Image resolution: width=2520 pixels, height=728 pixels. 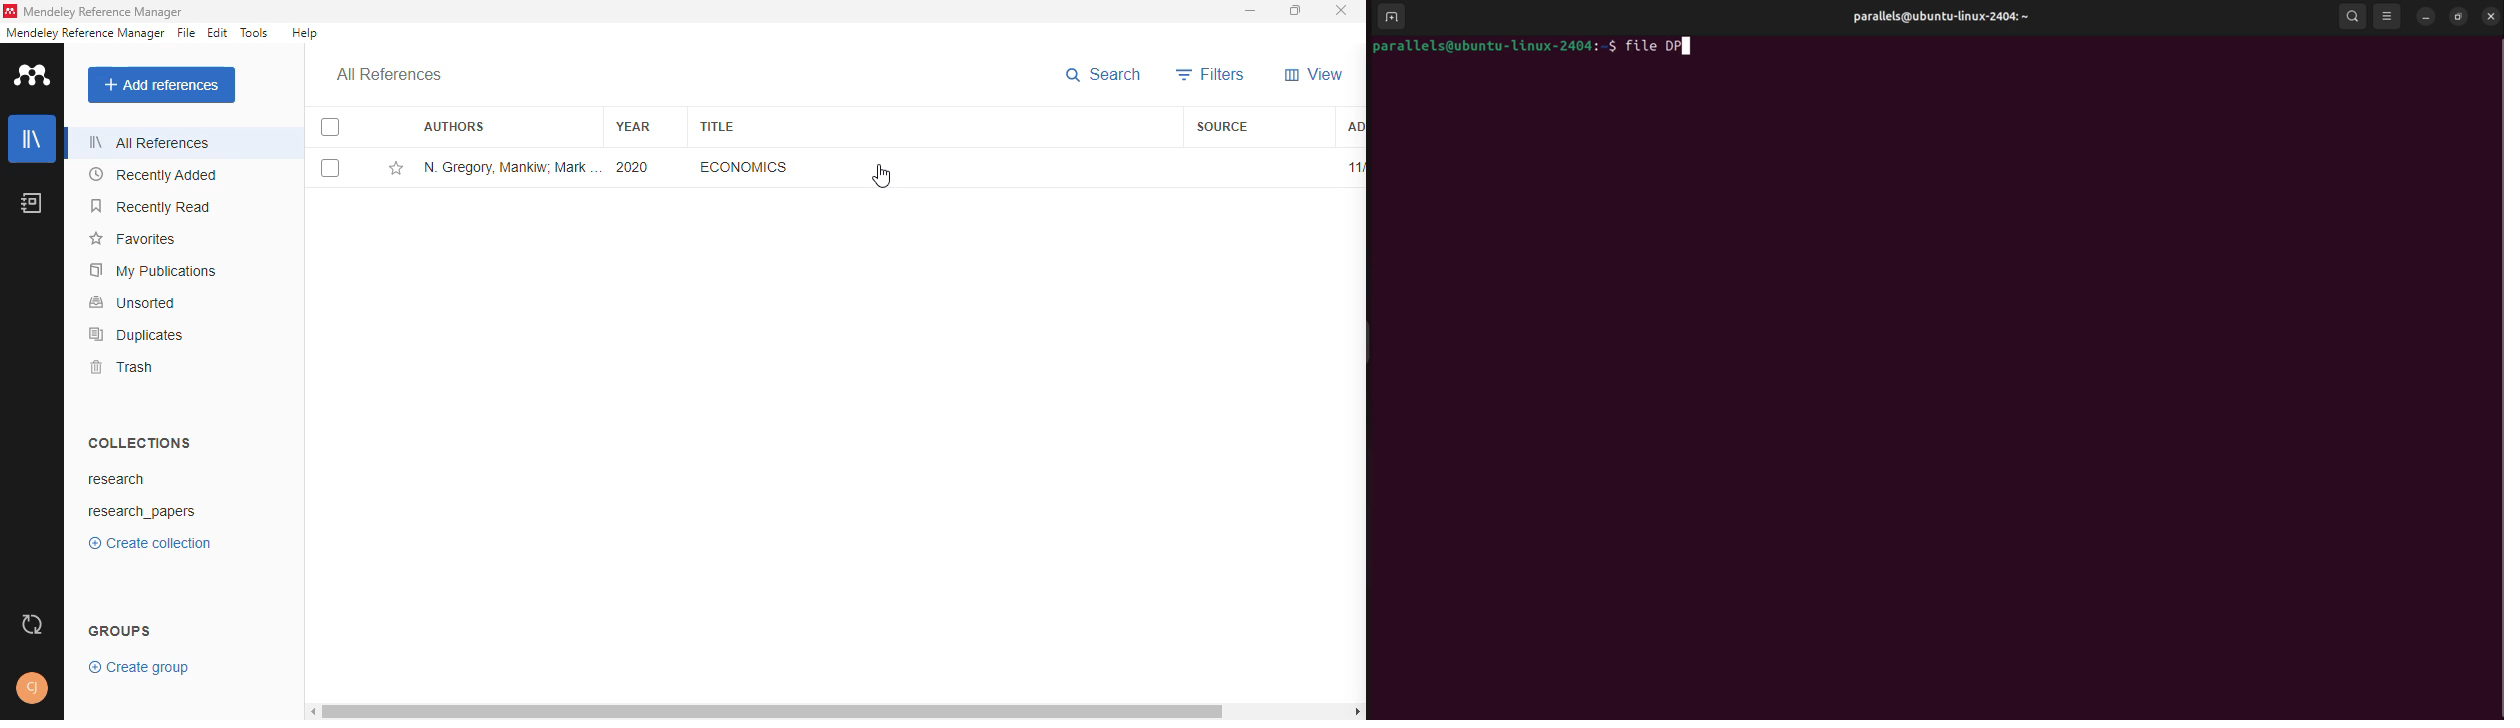 What do you see at coordinates (640, 125) in the screenshot?
I see `year` at bounding box center [640, 125].